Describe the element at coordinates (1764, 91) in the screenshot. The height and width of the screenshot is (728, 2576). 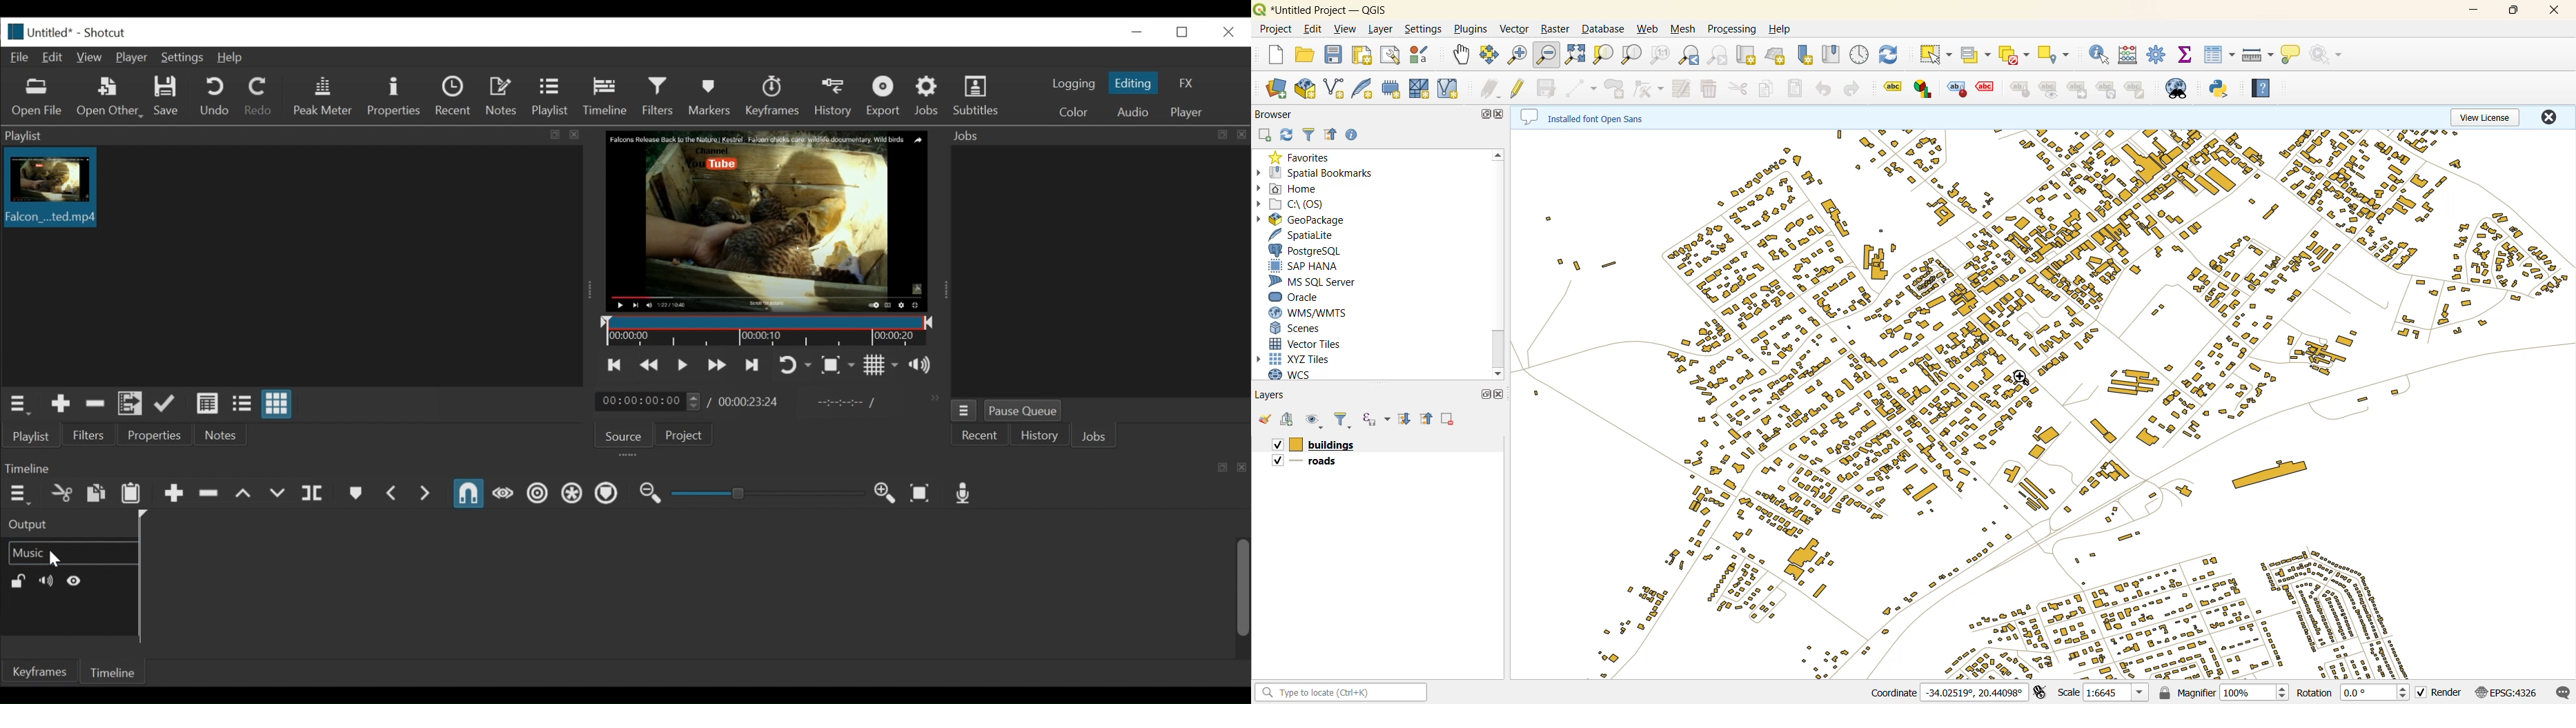
I see `copy` at that location.